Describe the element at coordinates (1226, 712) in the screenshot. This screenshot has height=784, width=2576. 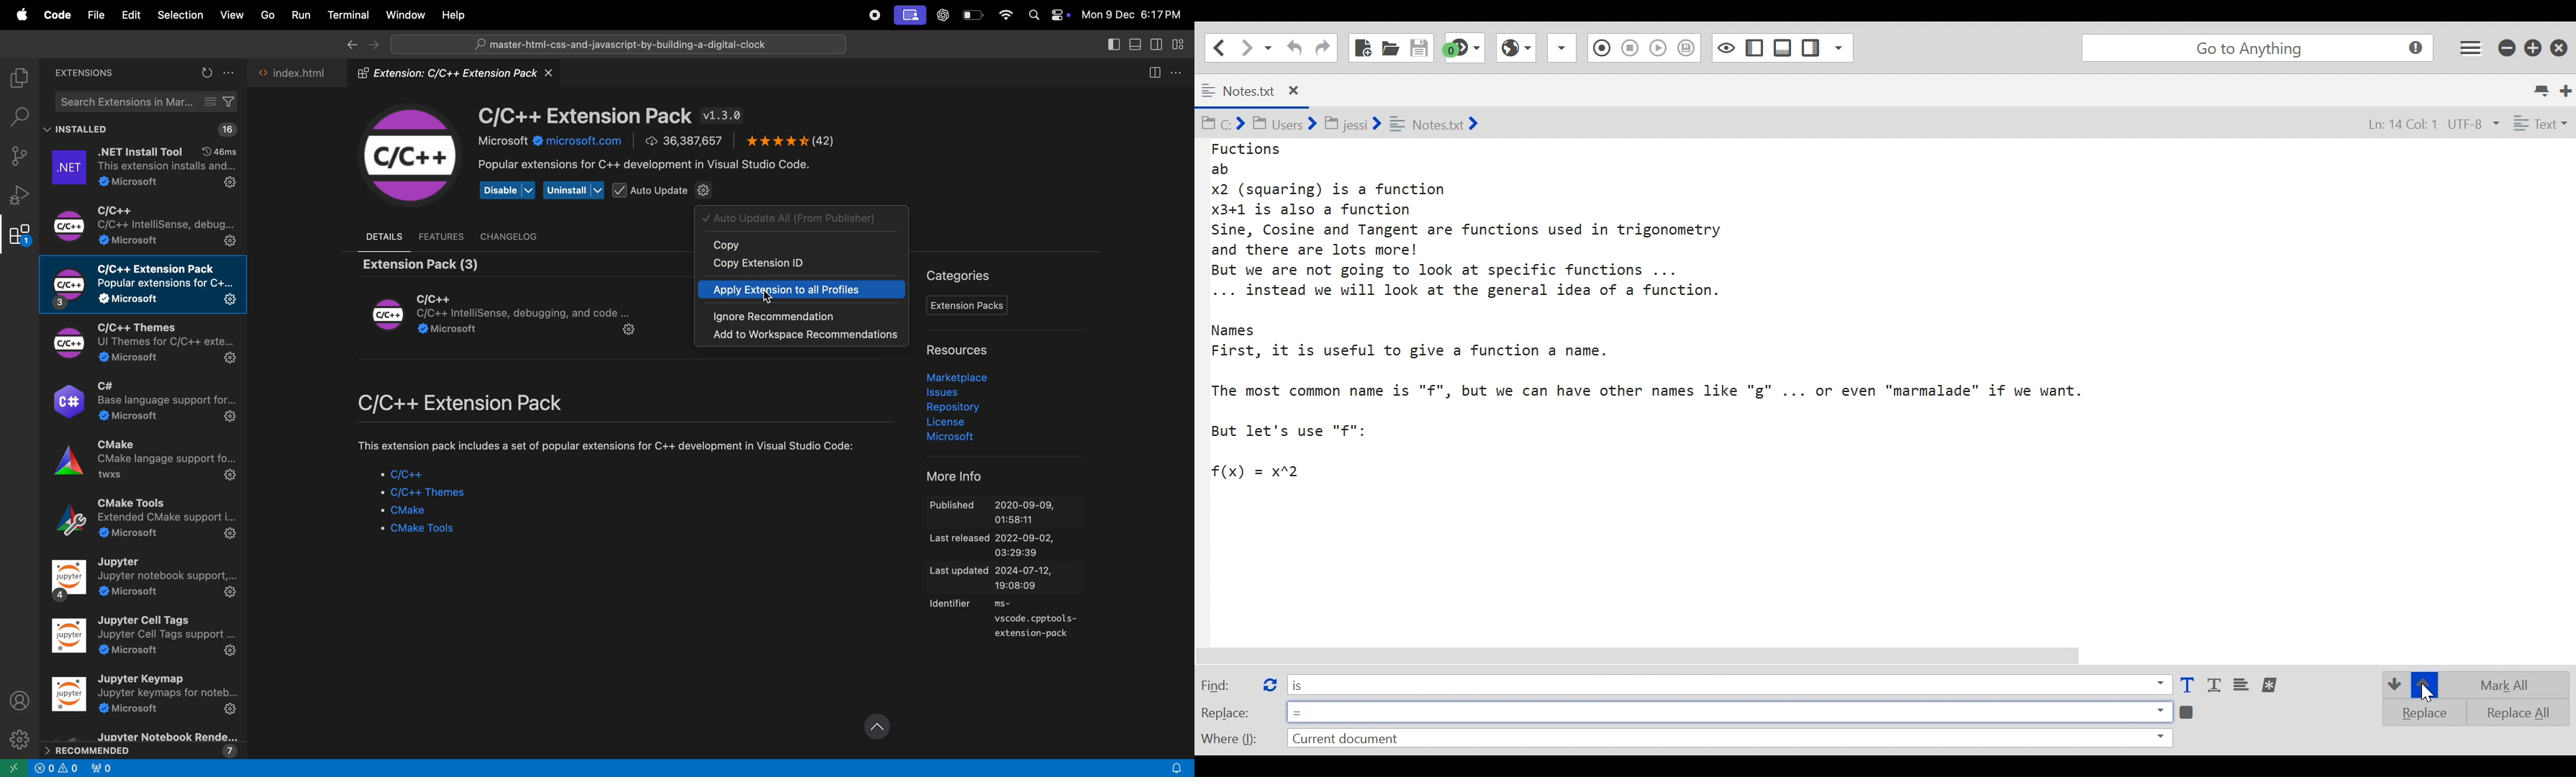
I see `Replace` at that location.